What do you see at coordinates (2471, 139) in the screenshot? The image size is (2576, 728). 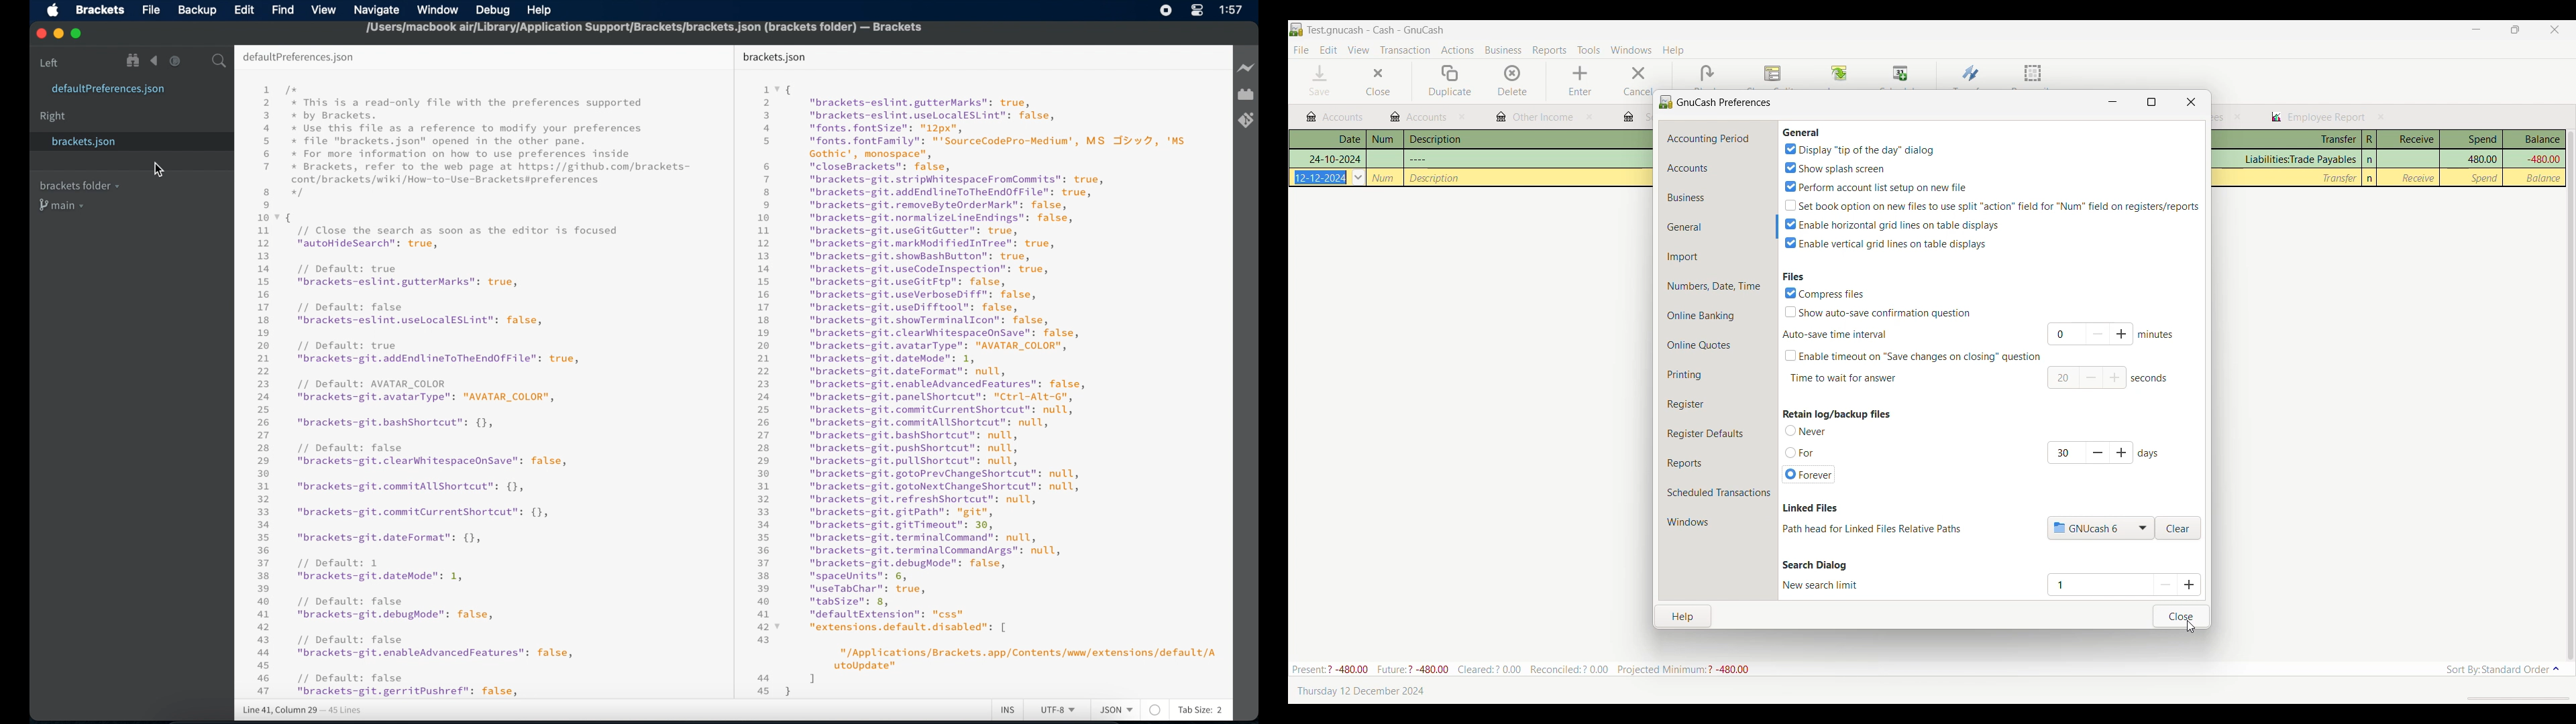 I see `Spend column` at bounding box center [2471, 139].